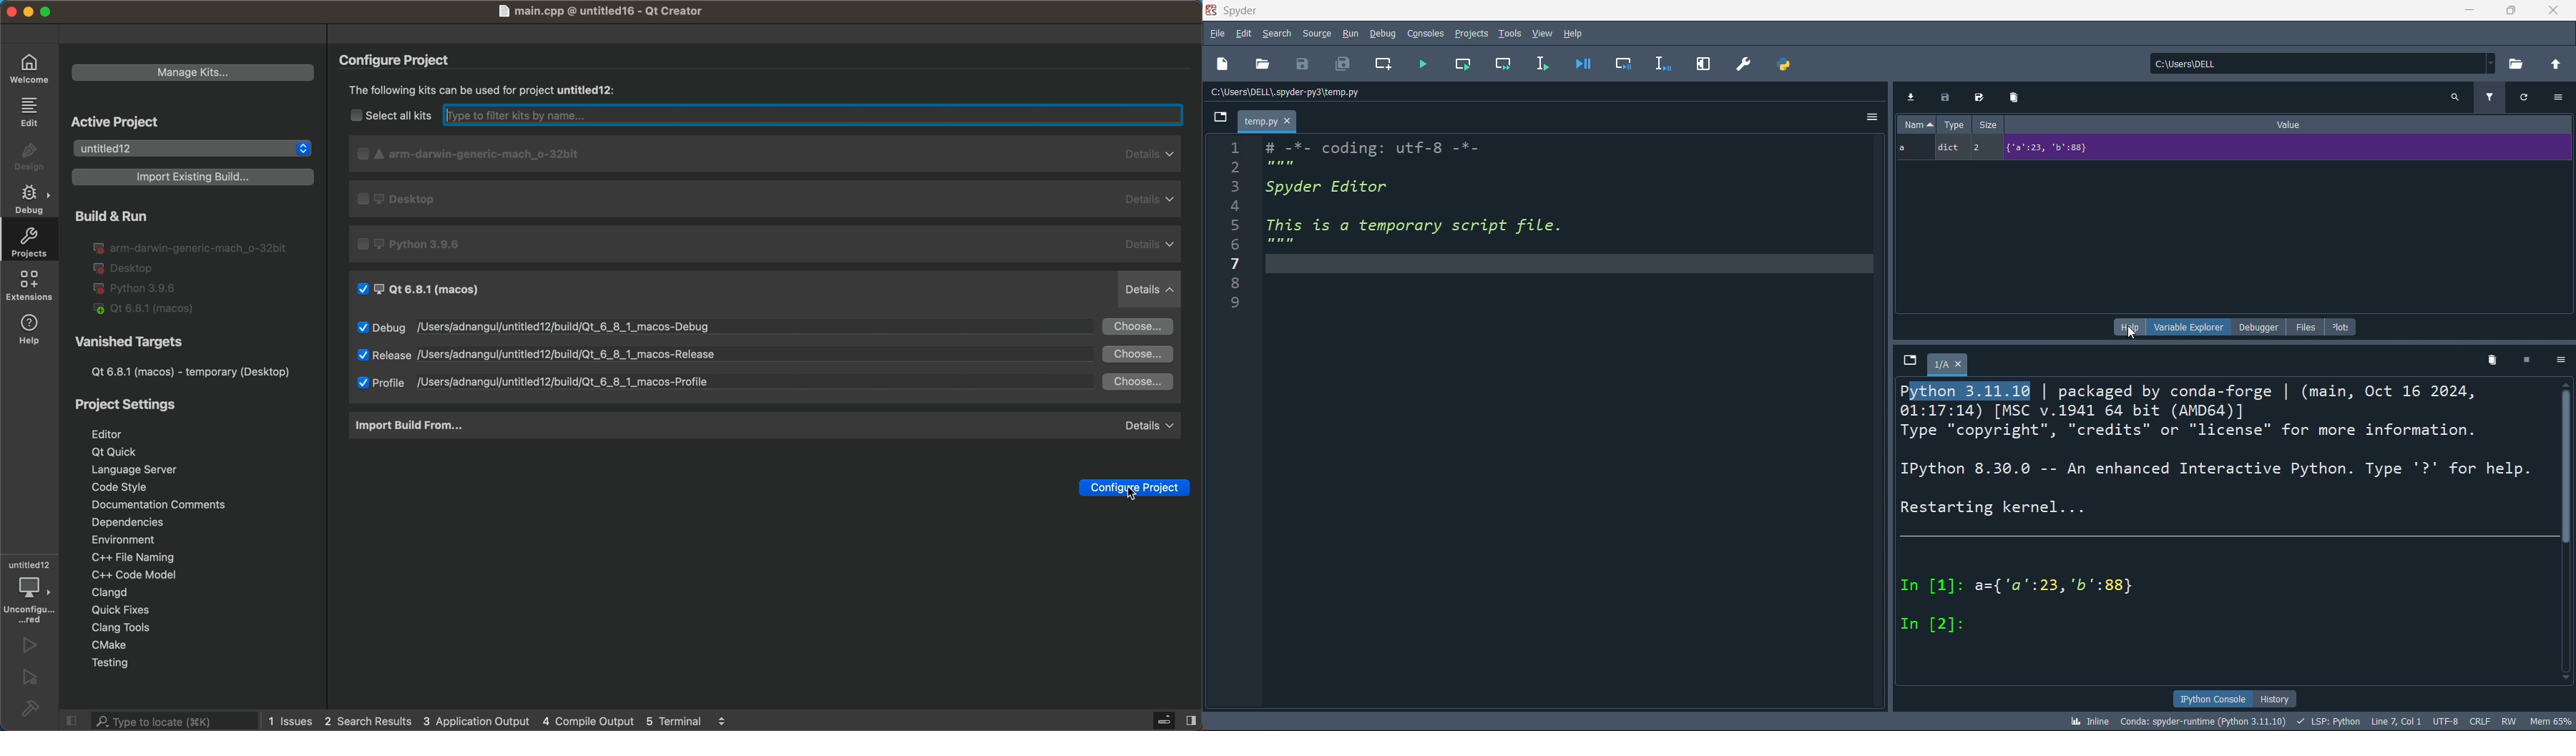 The image size is (2576, 756). What do you see at coordinates (1469, 32) in the screenshot?
I see `projects` at bounding box center [1469, 32].